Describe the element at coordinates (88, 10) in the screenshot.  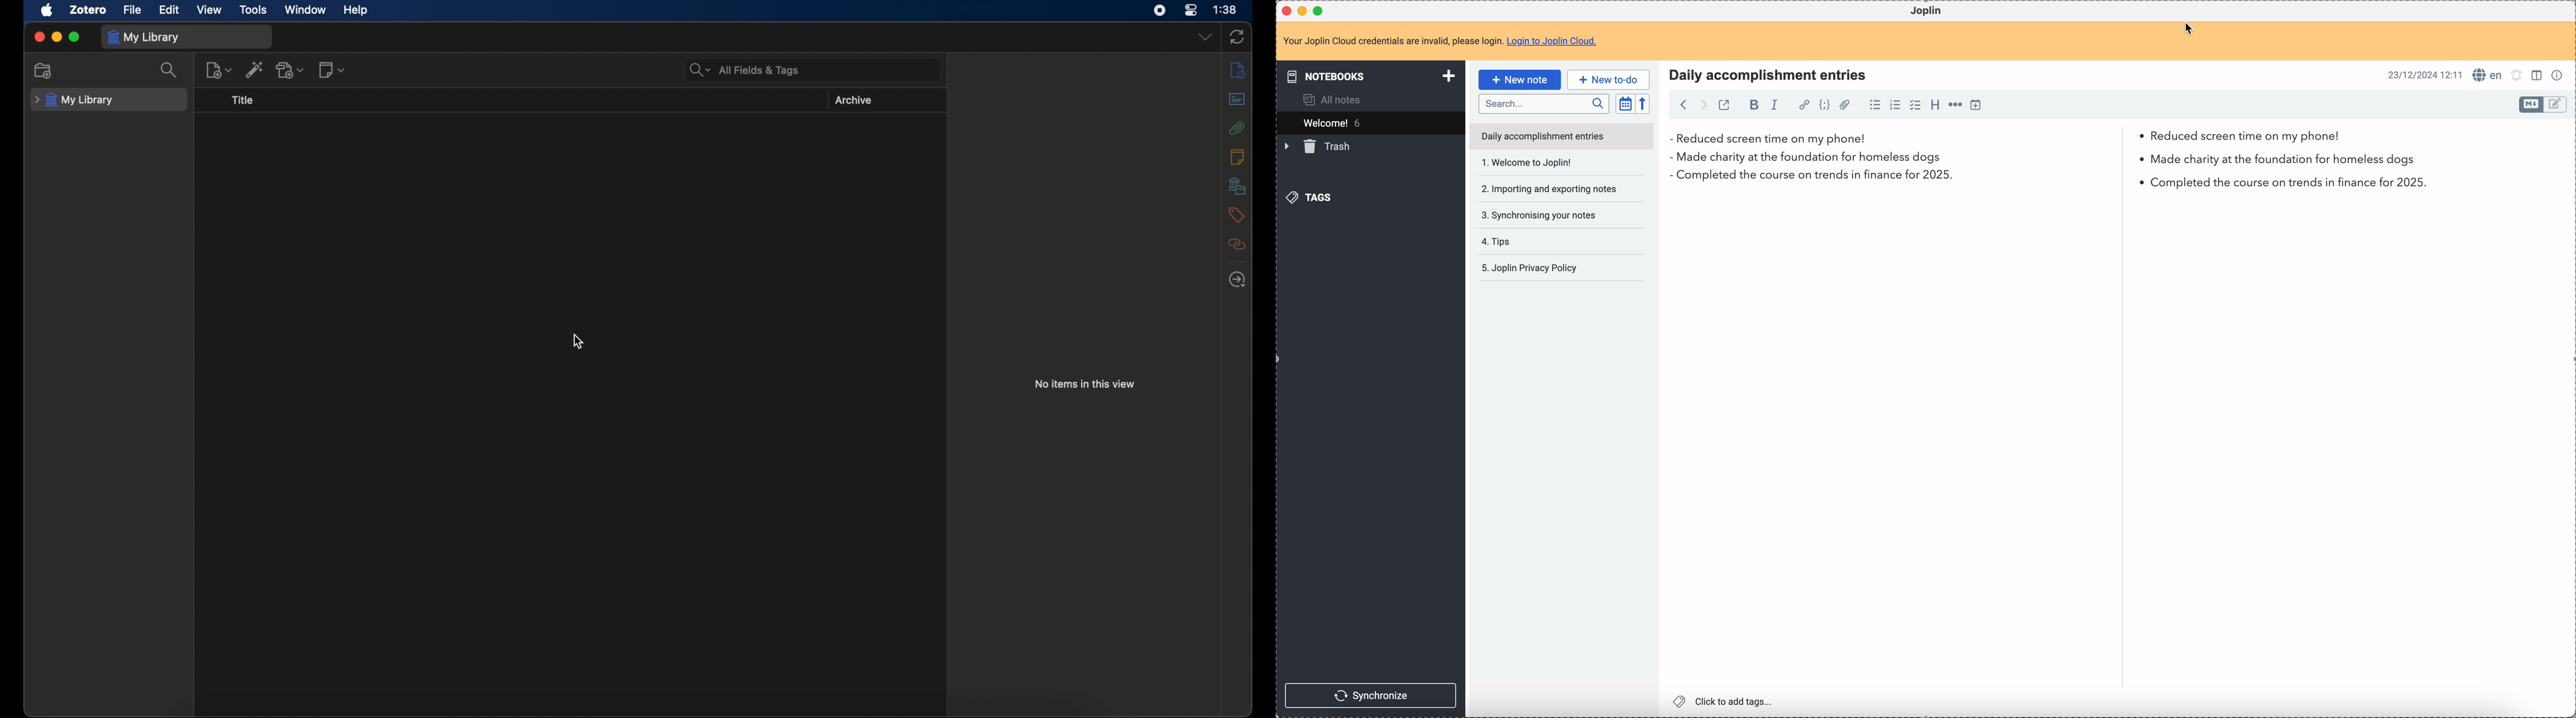
I see `zotero` at that location.